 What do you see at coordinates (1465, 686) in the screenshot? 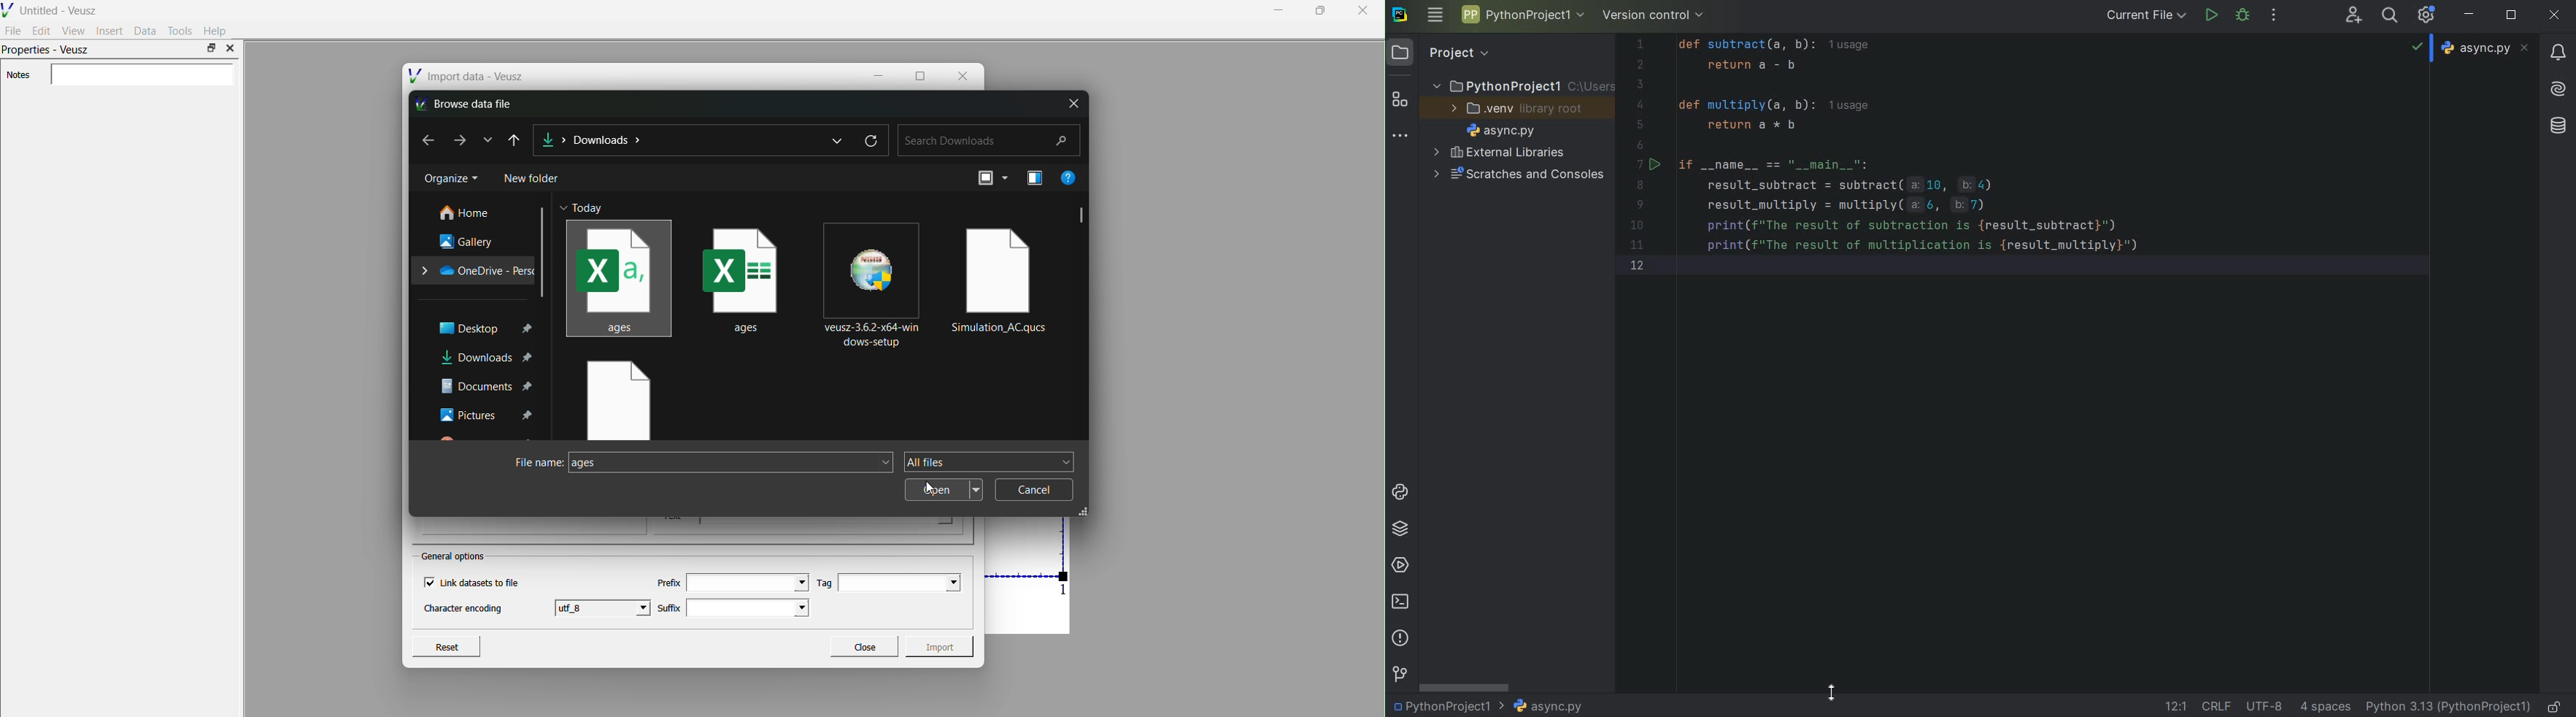
I see `scrollbar` at bounding box center [1465, 686].